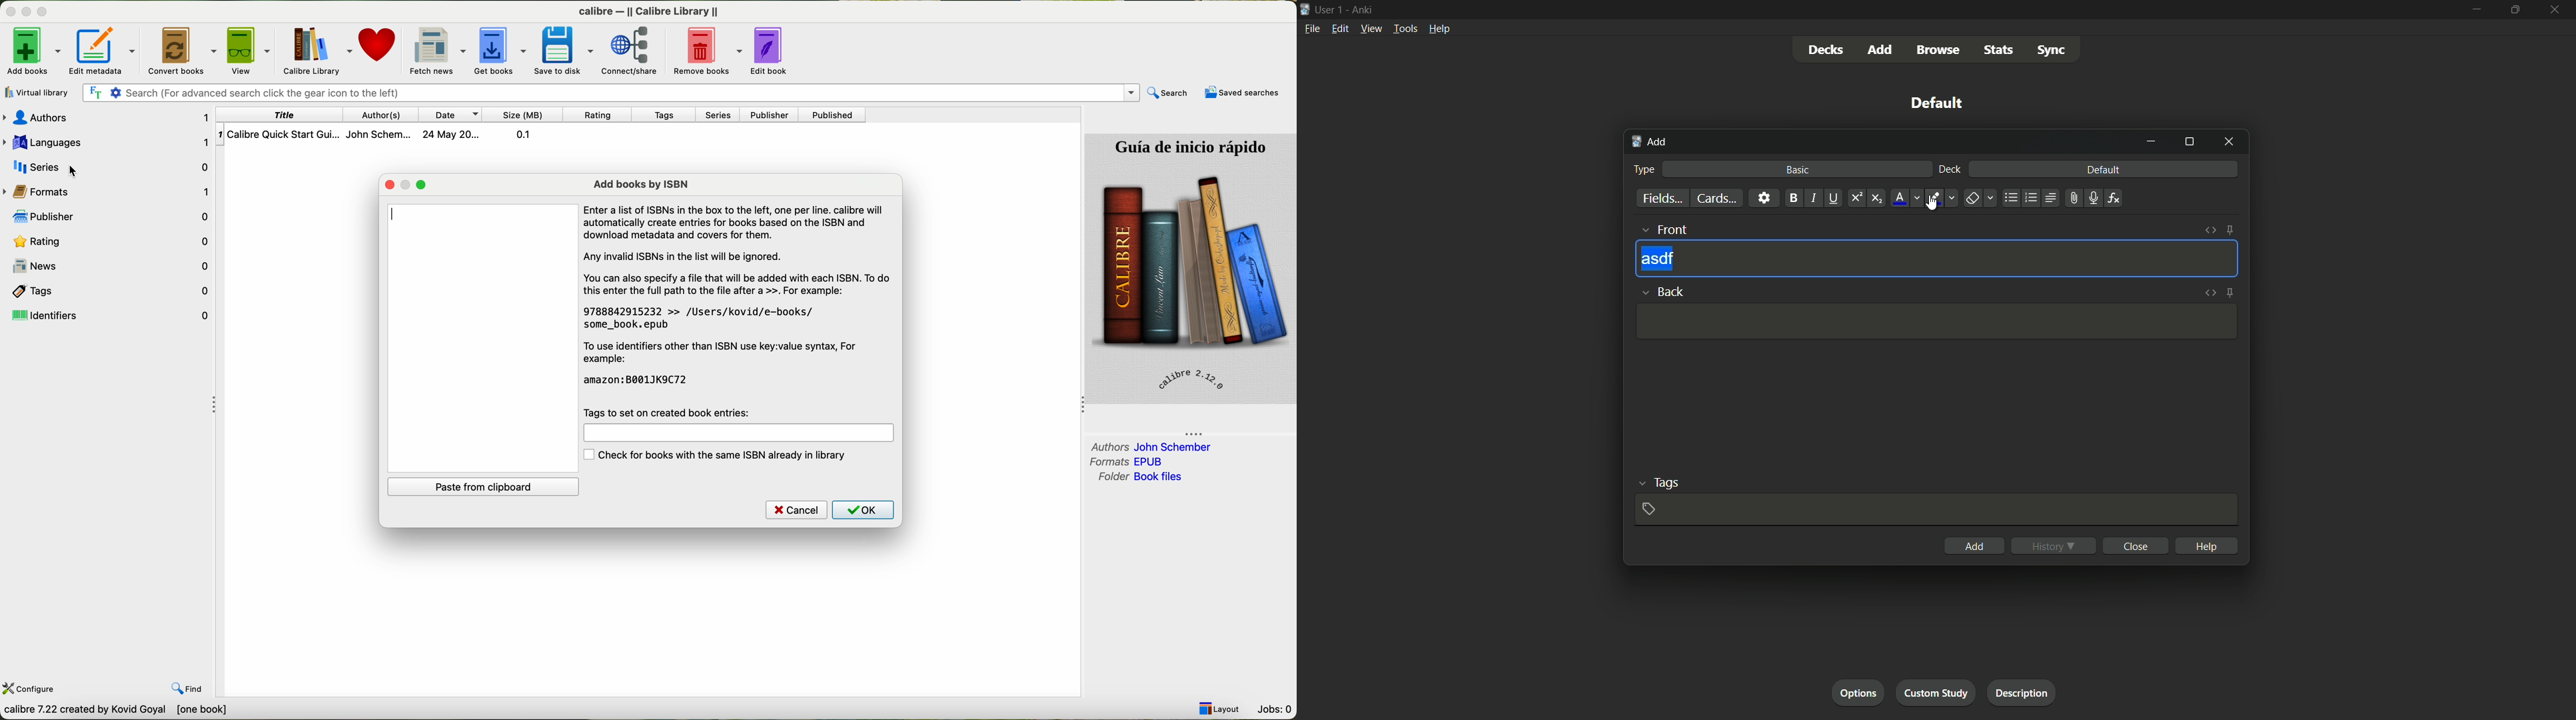 This screenshot has width=2576, height=728. Describe the element at coordinates (1938, 50) in the screenshot. I see `browse` at that location.